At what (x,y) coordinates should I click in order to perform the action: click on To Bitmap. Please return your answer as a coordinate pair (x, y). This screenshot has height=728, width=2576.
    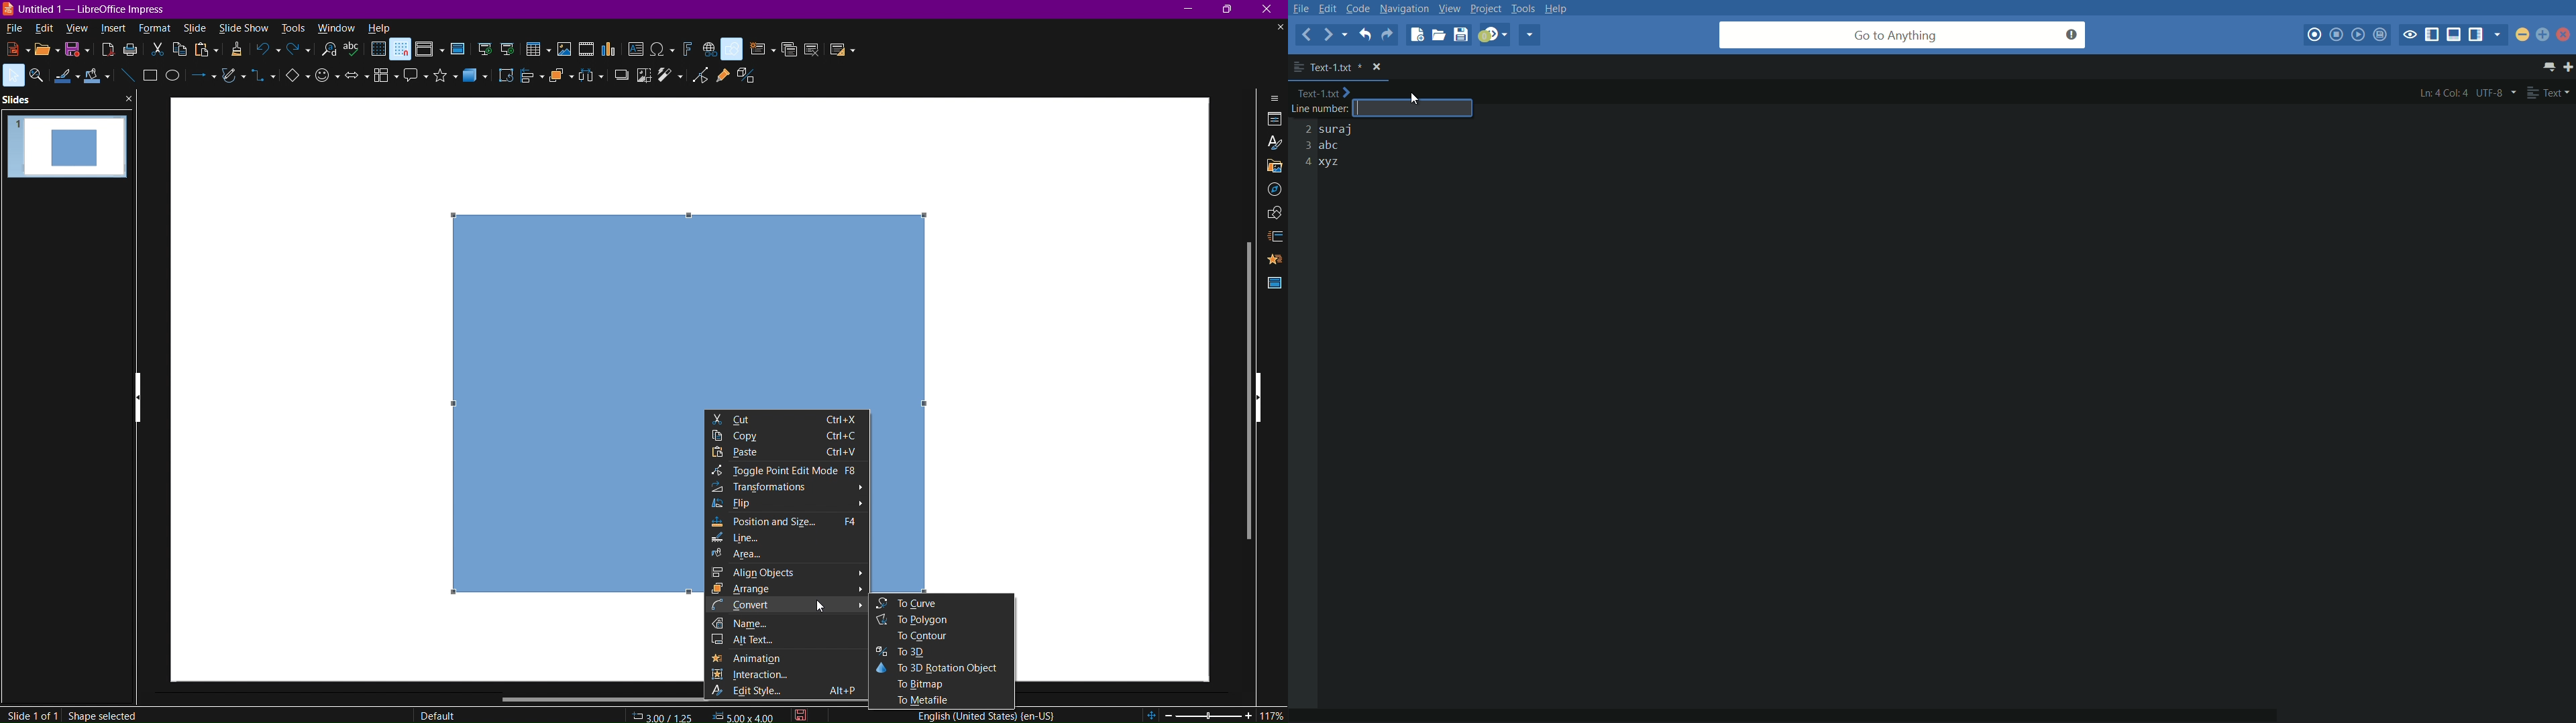
    Looking at the image, I should click on (944, 685).